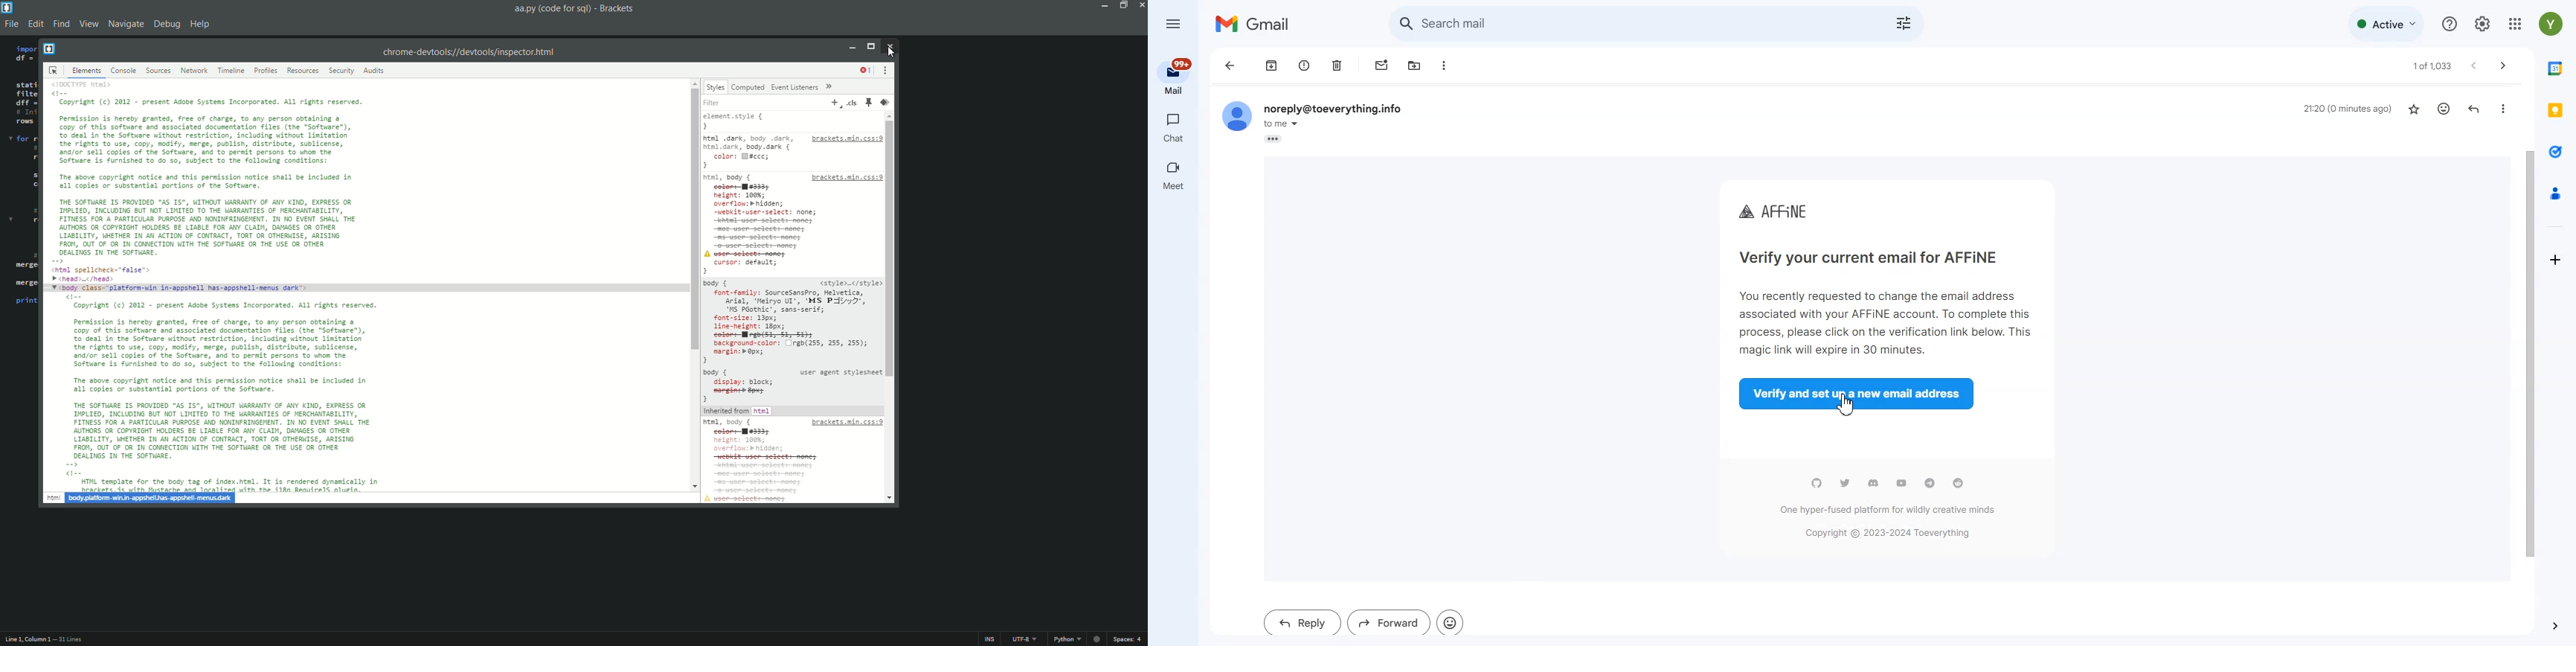 The image size is (2576, 672). I want to click on Show search options, so click(1905, 24).